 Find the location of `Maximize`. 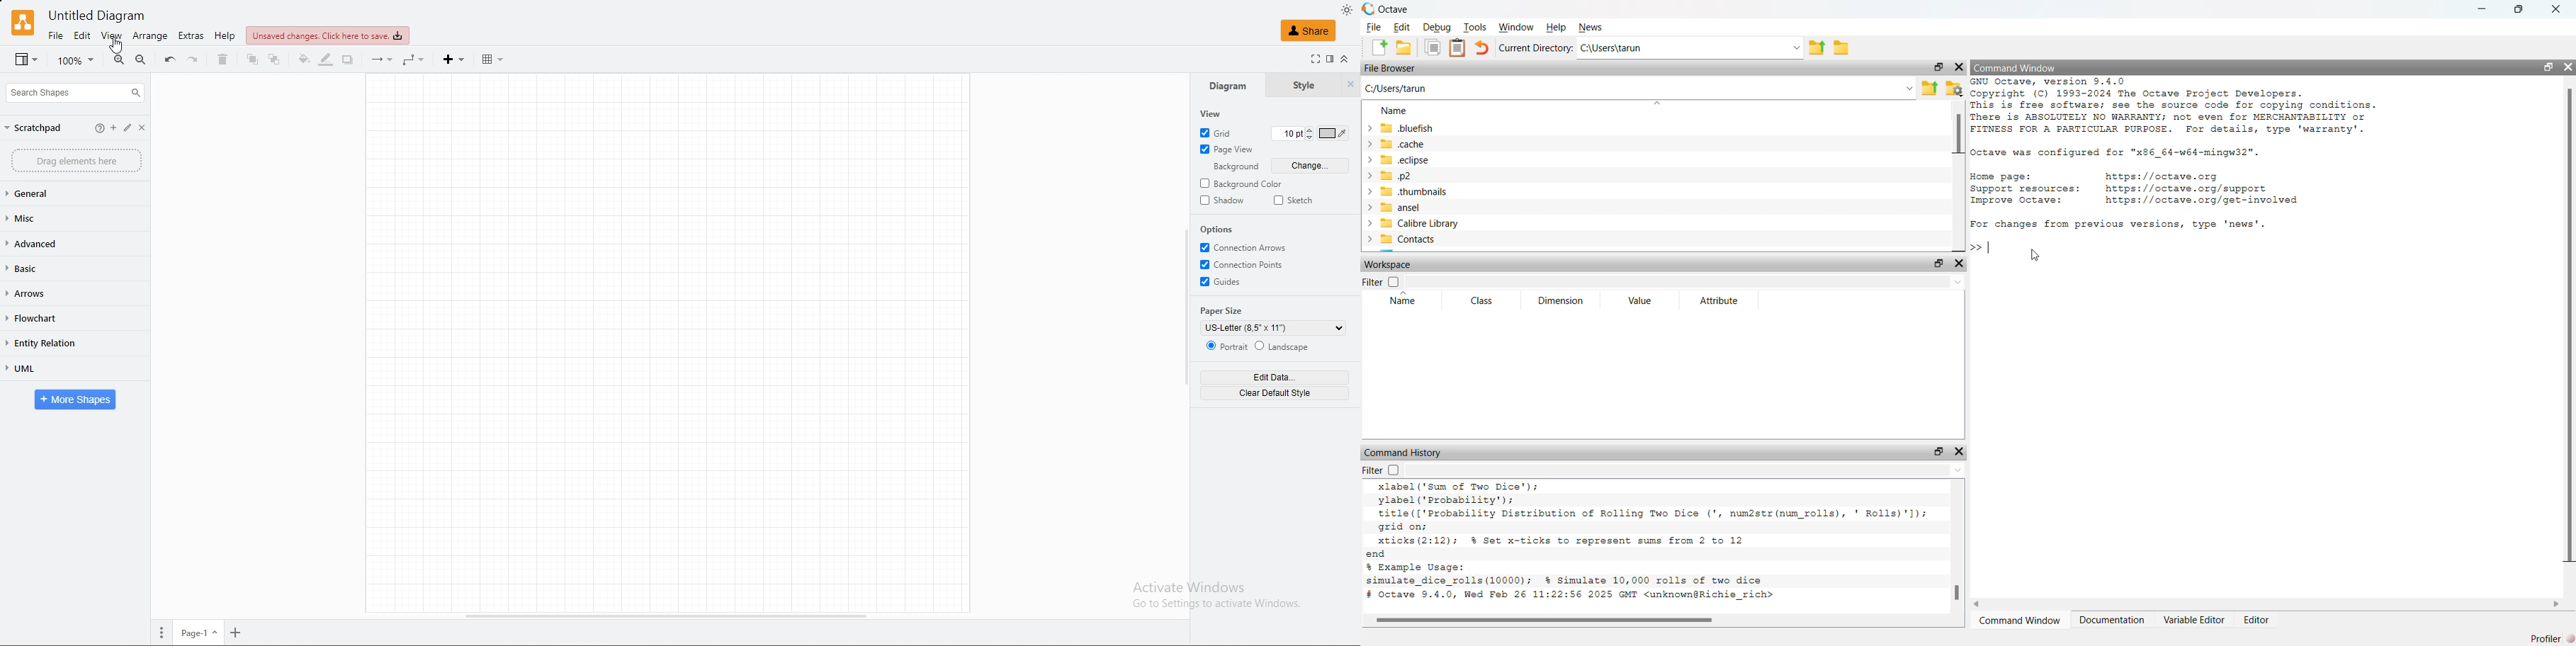

Maximize is located at coordinates (1937, 450).